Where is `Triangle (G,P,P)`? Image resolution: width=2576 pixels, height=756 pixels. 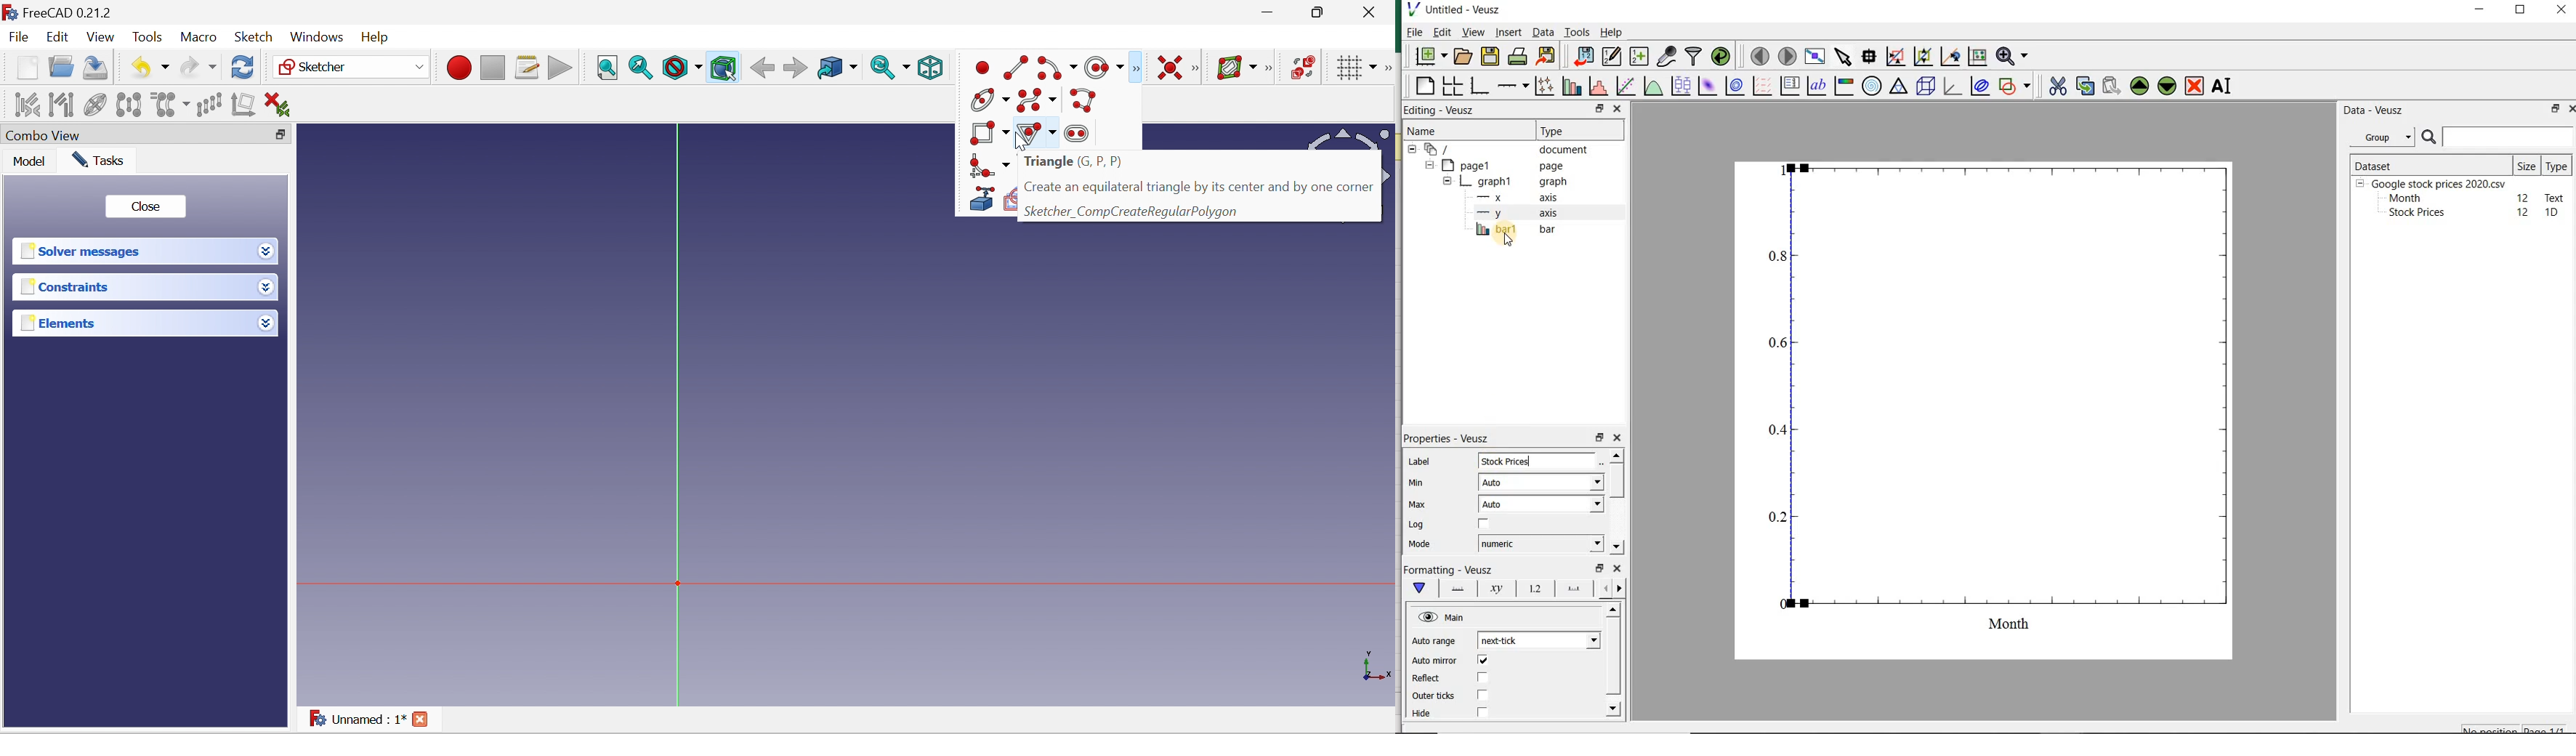
Triangle (G,P,P) is located at coordinates (1198, 163).